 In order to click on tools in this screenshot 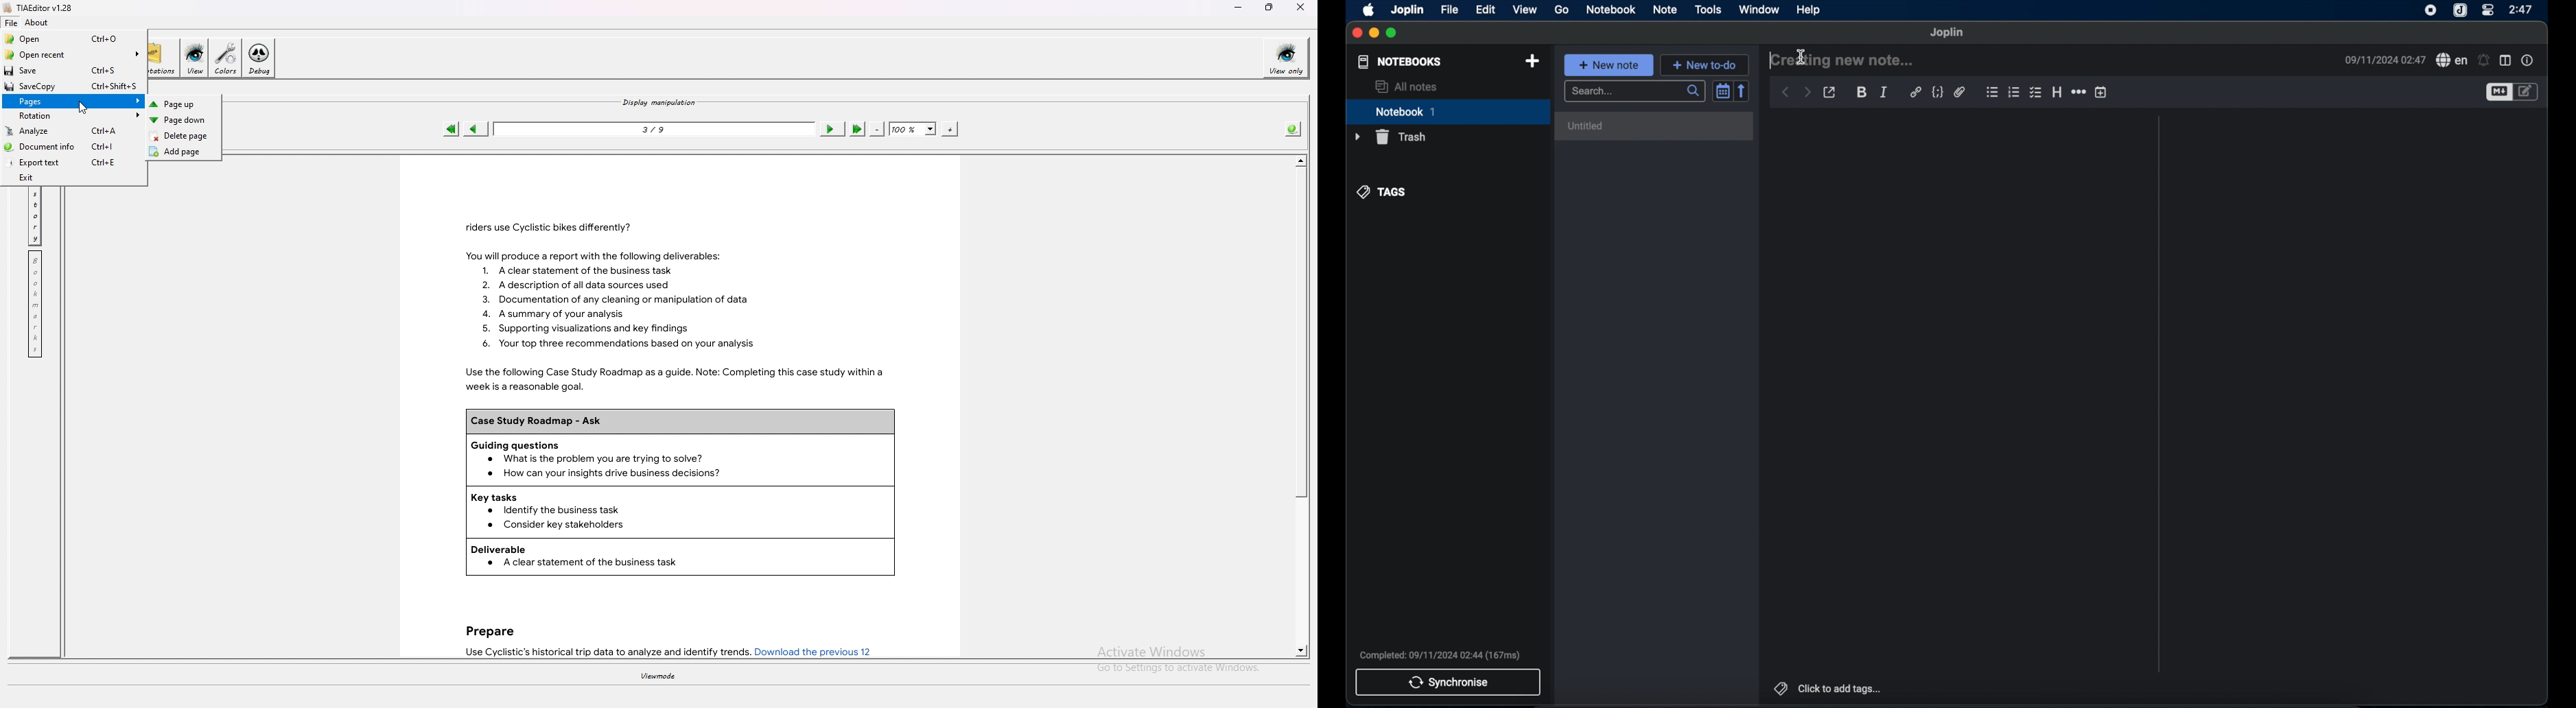, I will do `click(1708, 9)`.